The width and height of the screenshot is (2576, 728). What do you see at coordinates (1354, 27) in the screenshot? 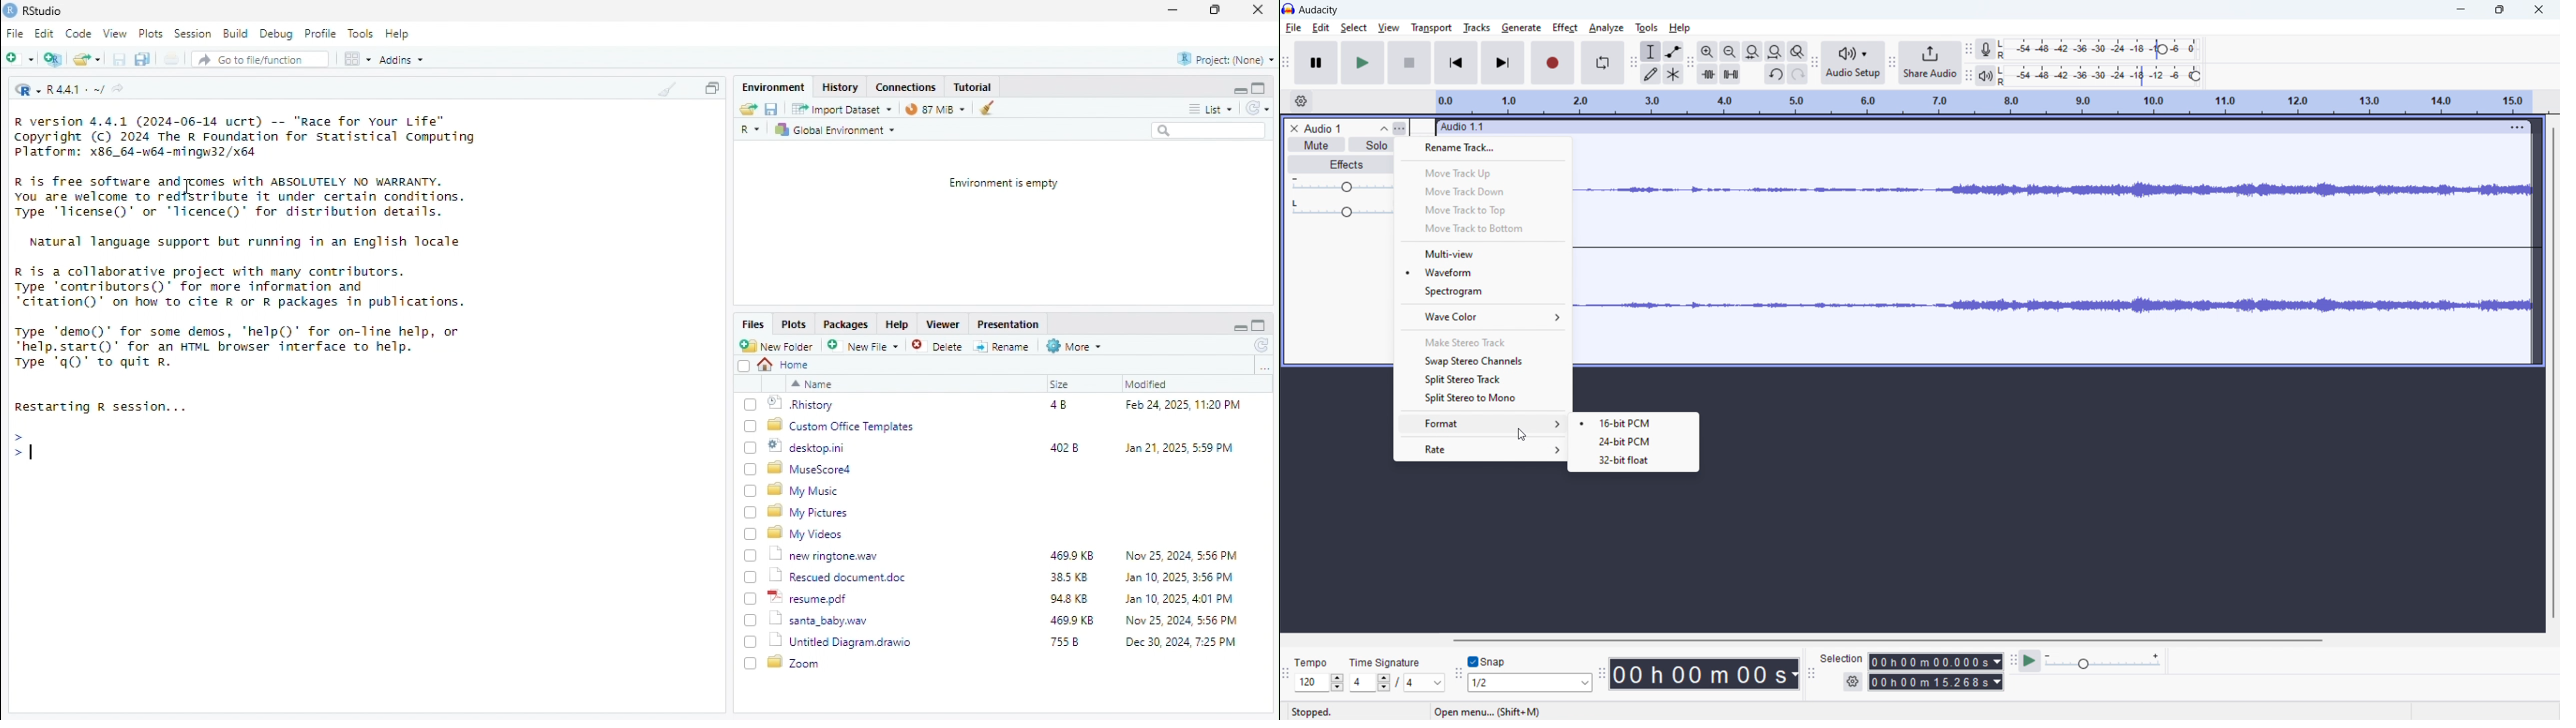
I see `select` at bounding box center [1354, 27].